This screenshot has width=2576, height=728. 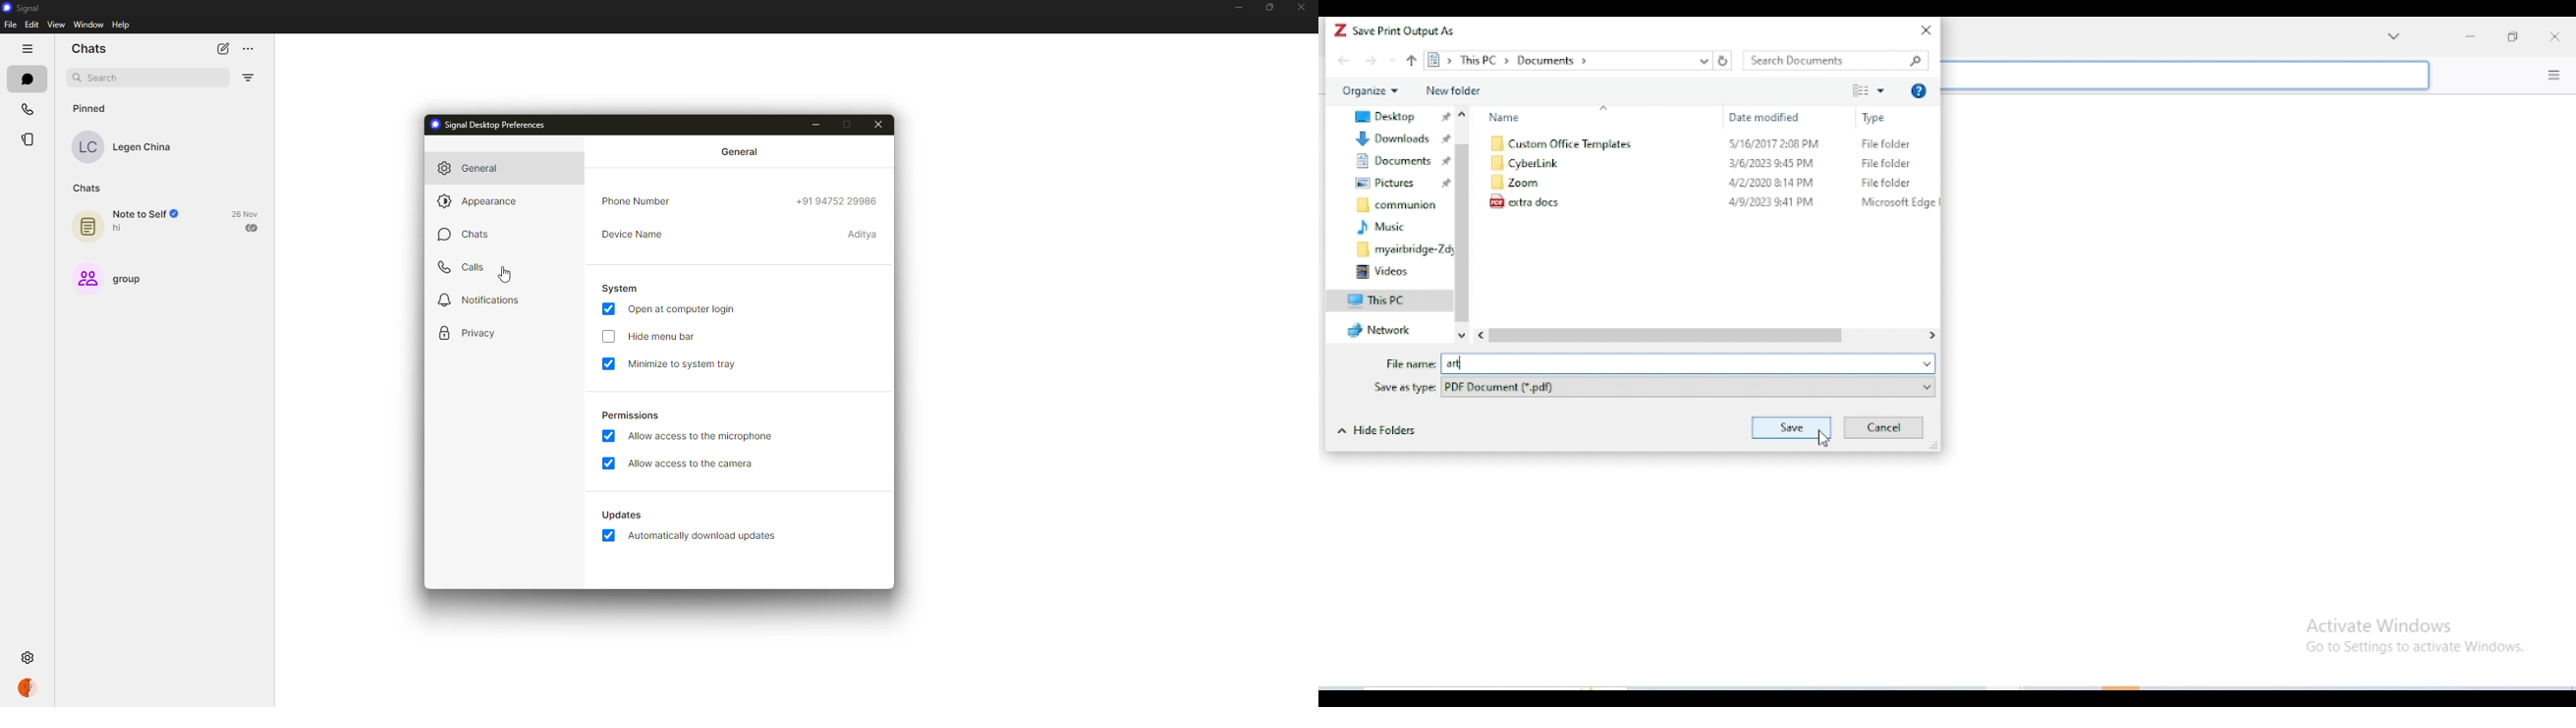 I want to click on chats, so click(x=462, y=234).